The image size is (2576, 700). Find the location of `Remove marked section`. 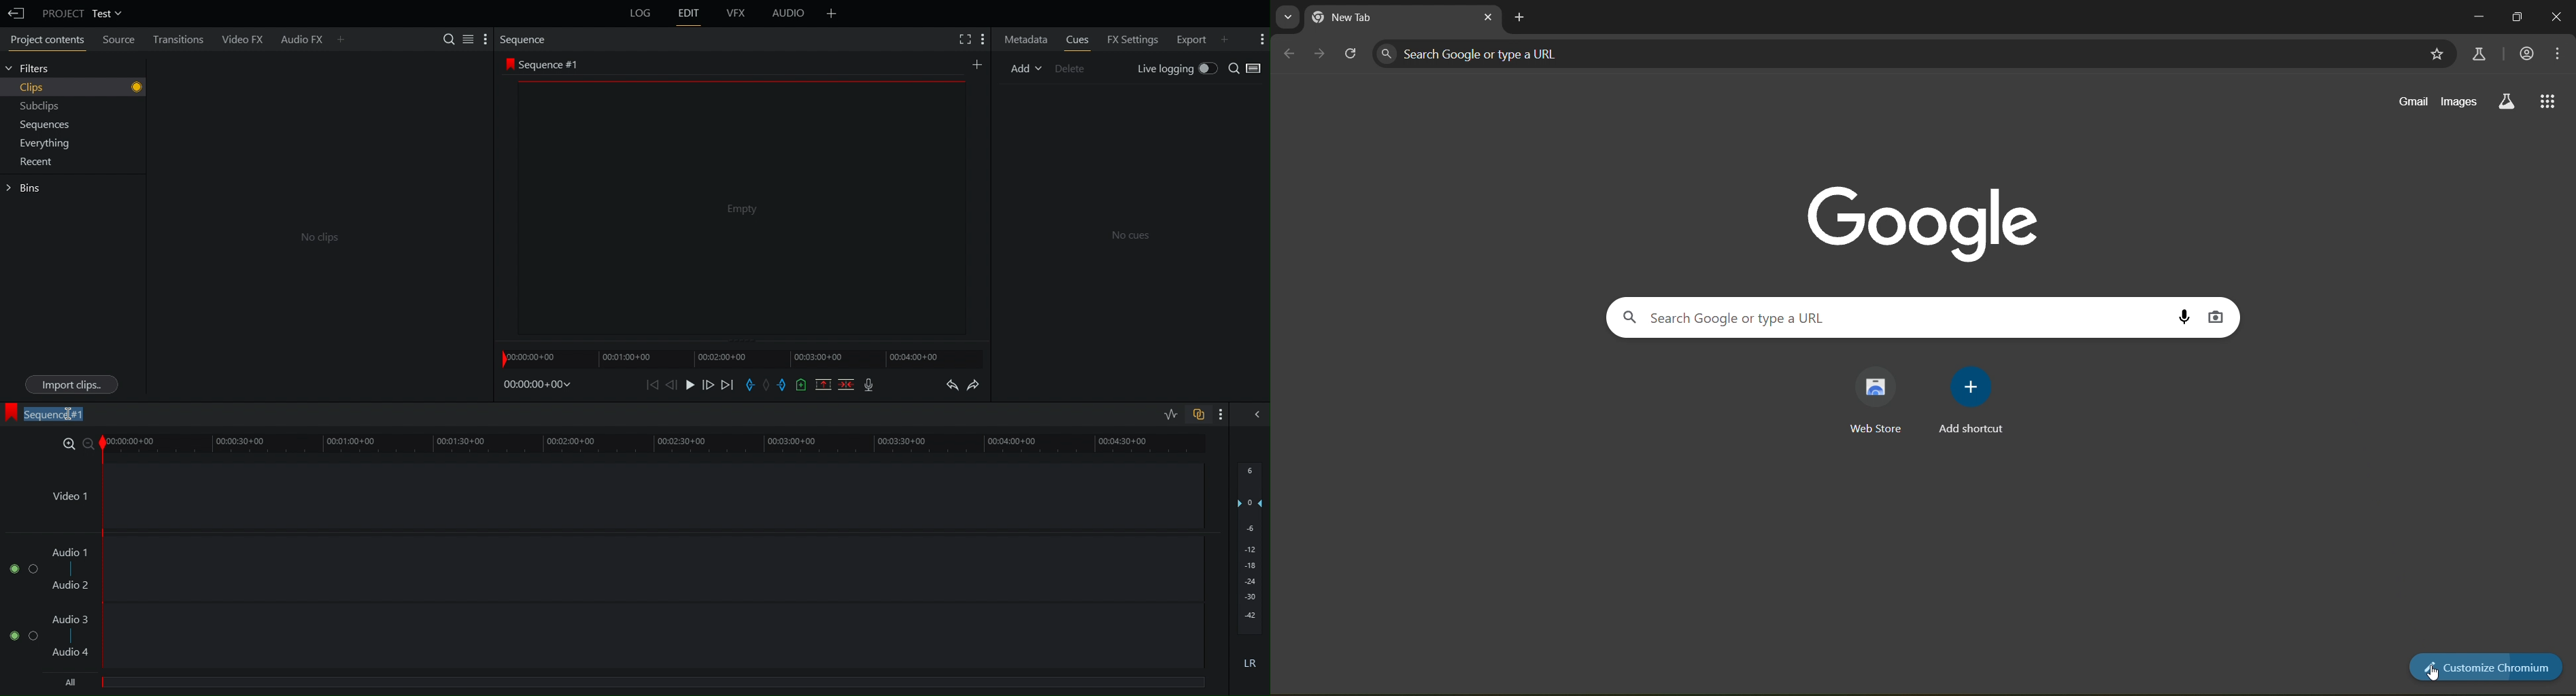

Remove marked section is located at coordinates (824, 384).